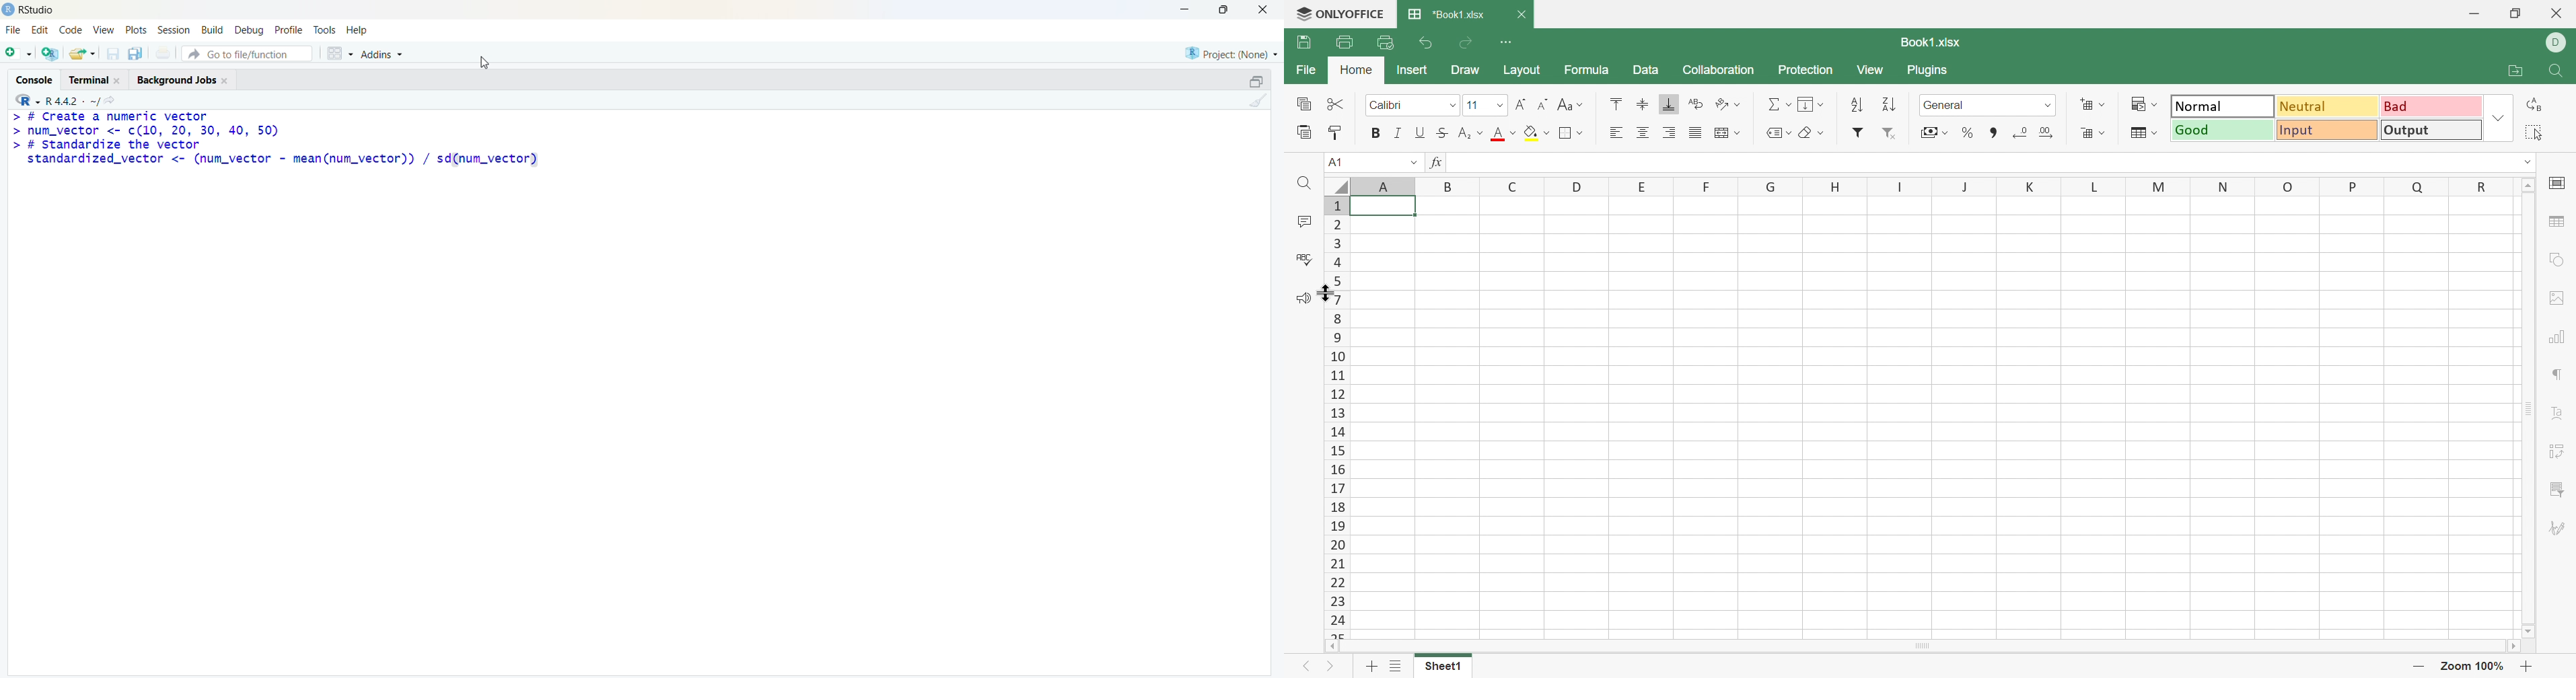 The height and width of the screenshot is (700, 2576). I want to click on cursor, so click(485, 62).